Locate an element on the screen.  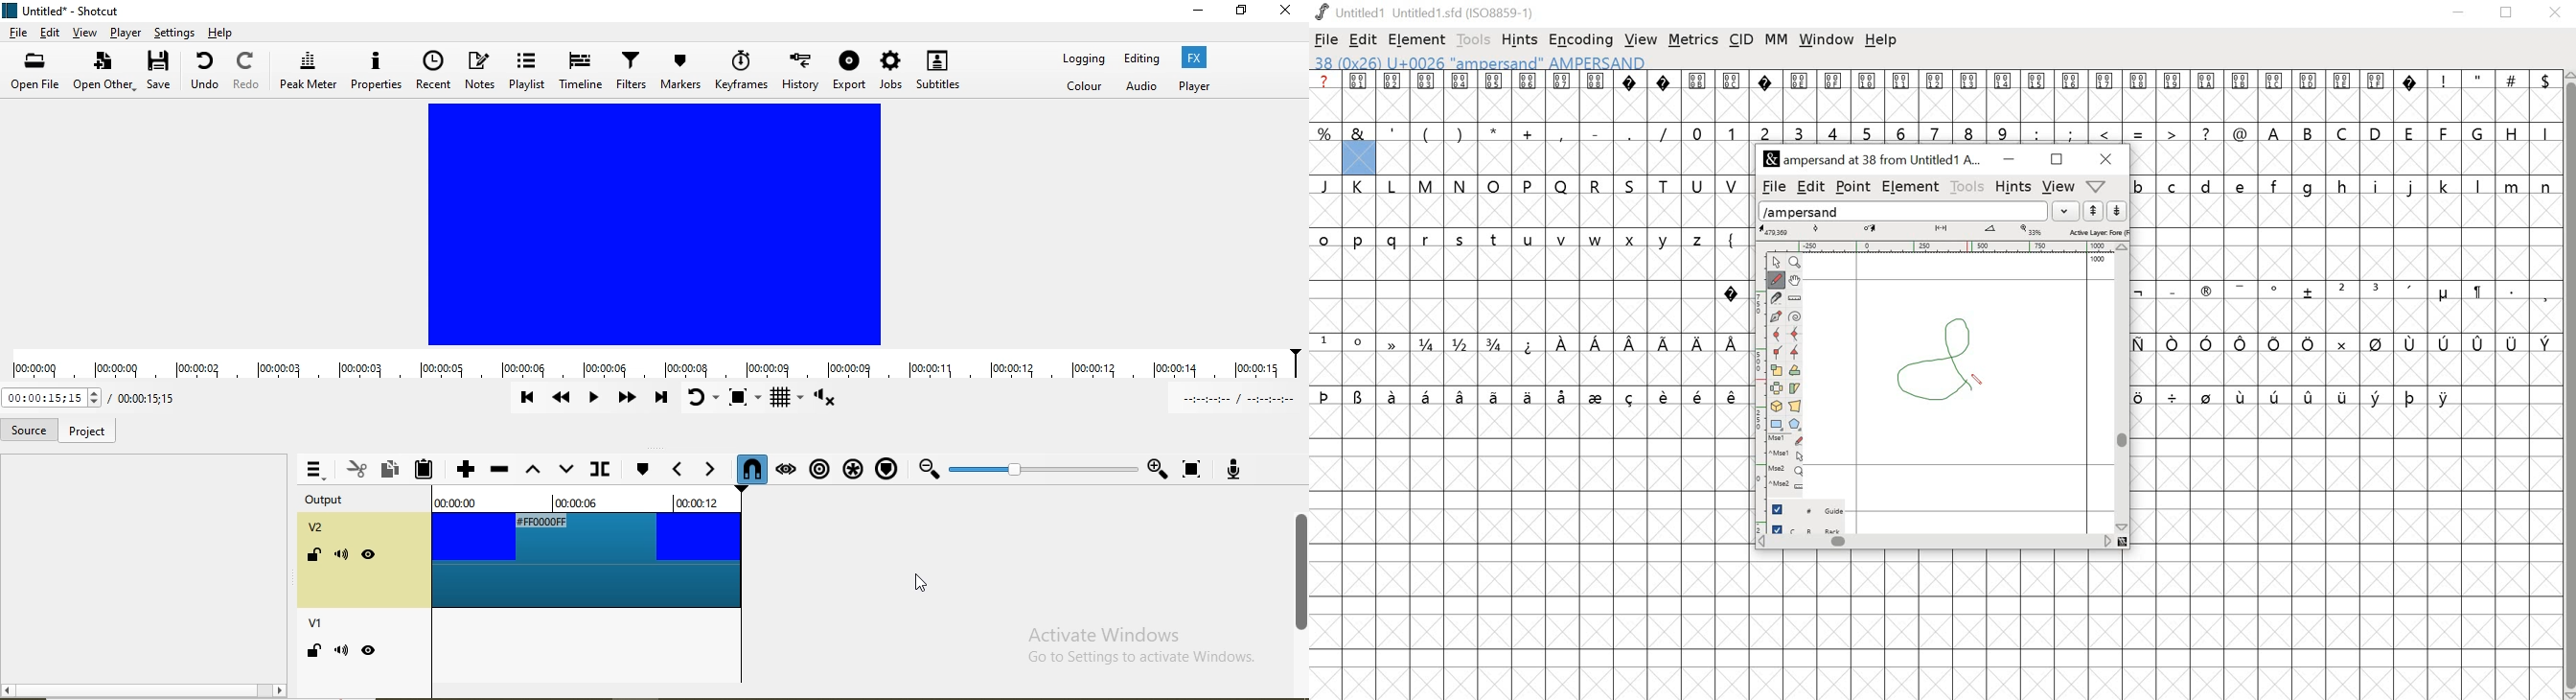
Zoom in is located at coordinates (1157, 469).